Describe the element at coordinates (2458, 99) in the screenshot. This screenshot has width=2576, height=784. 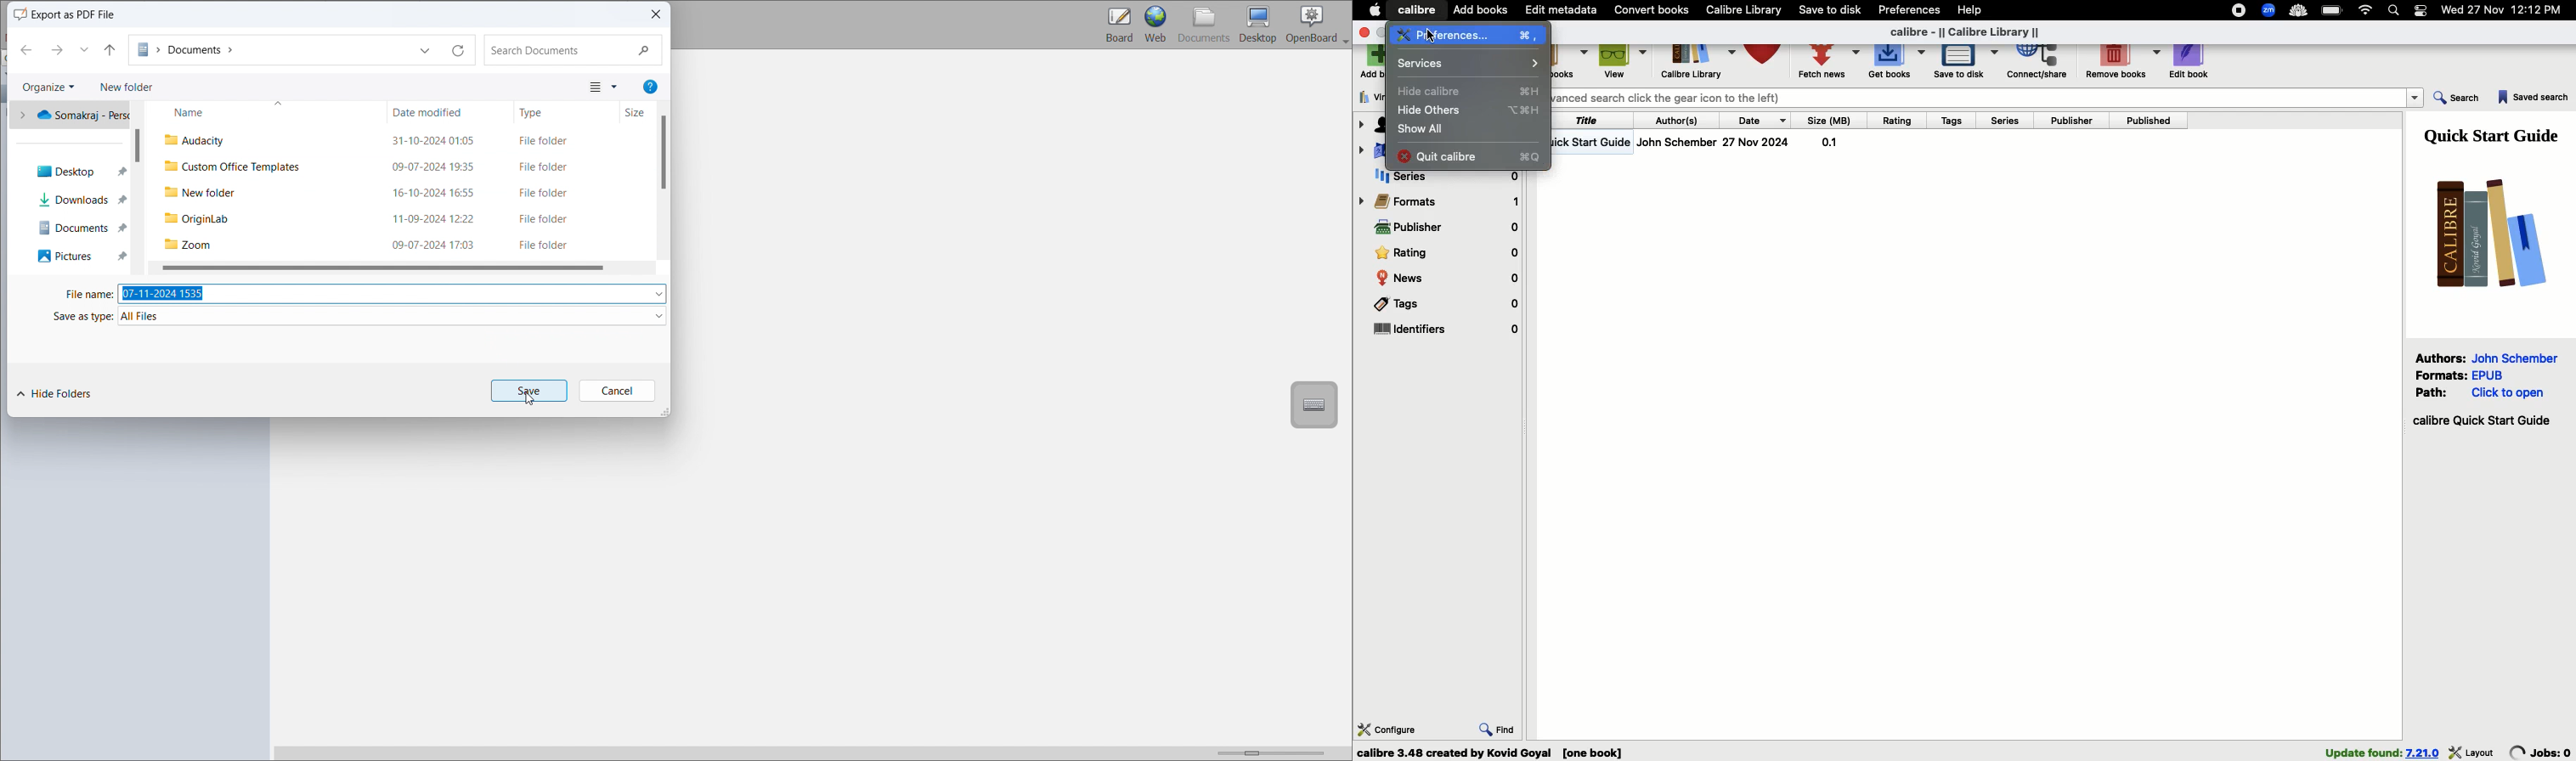
I see `Search` at that location.